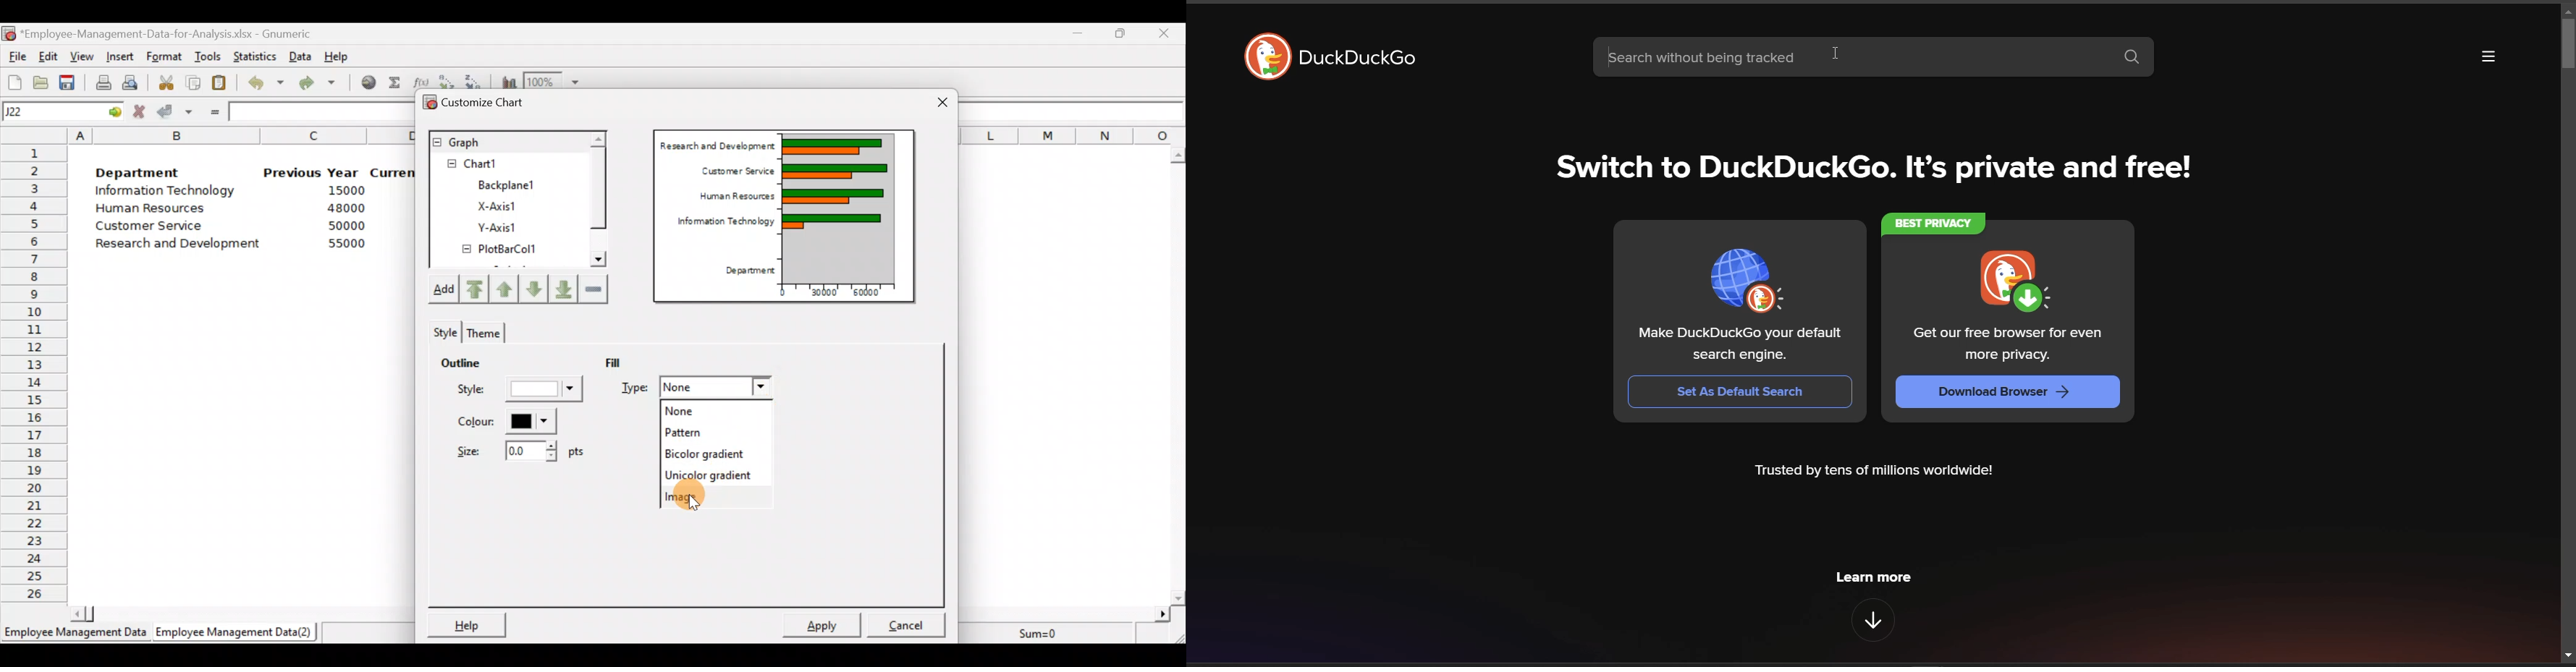 This screenshot has width=2576, height=672. What do you see at coordinates (553, 80) in the screenshot?
I see `Zoom` at bounding box center [553, 80].